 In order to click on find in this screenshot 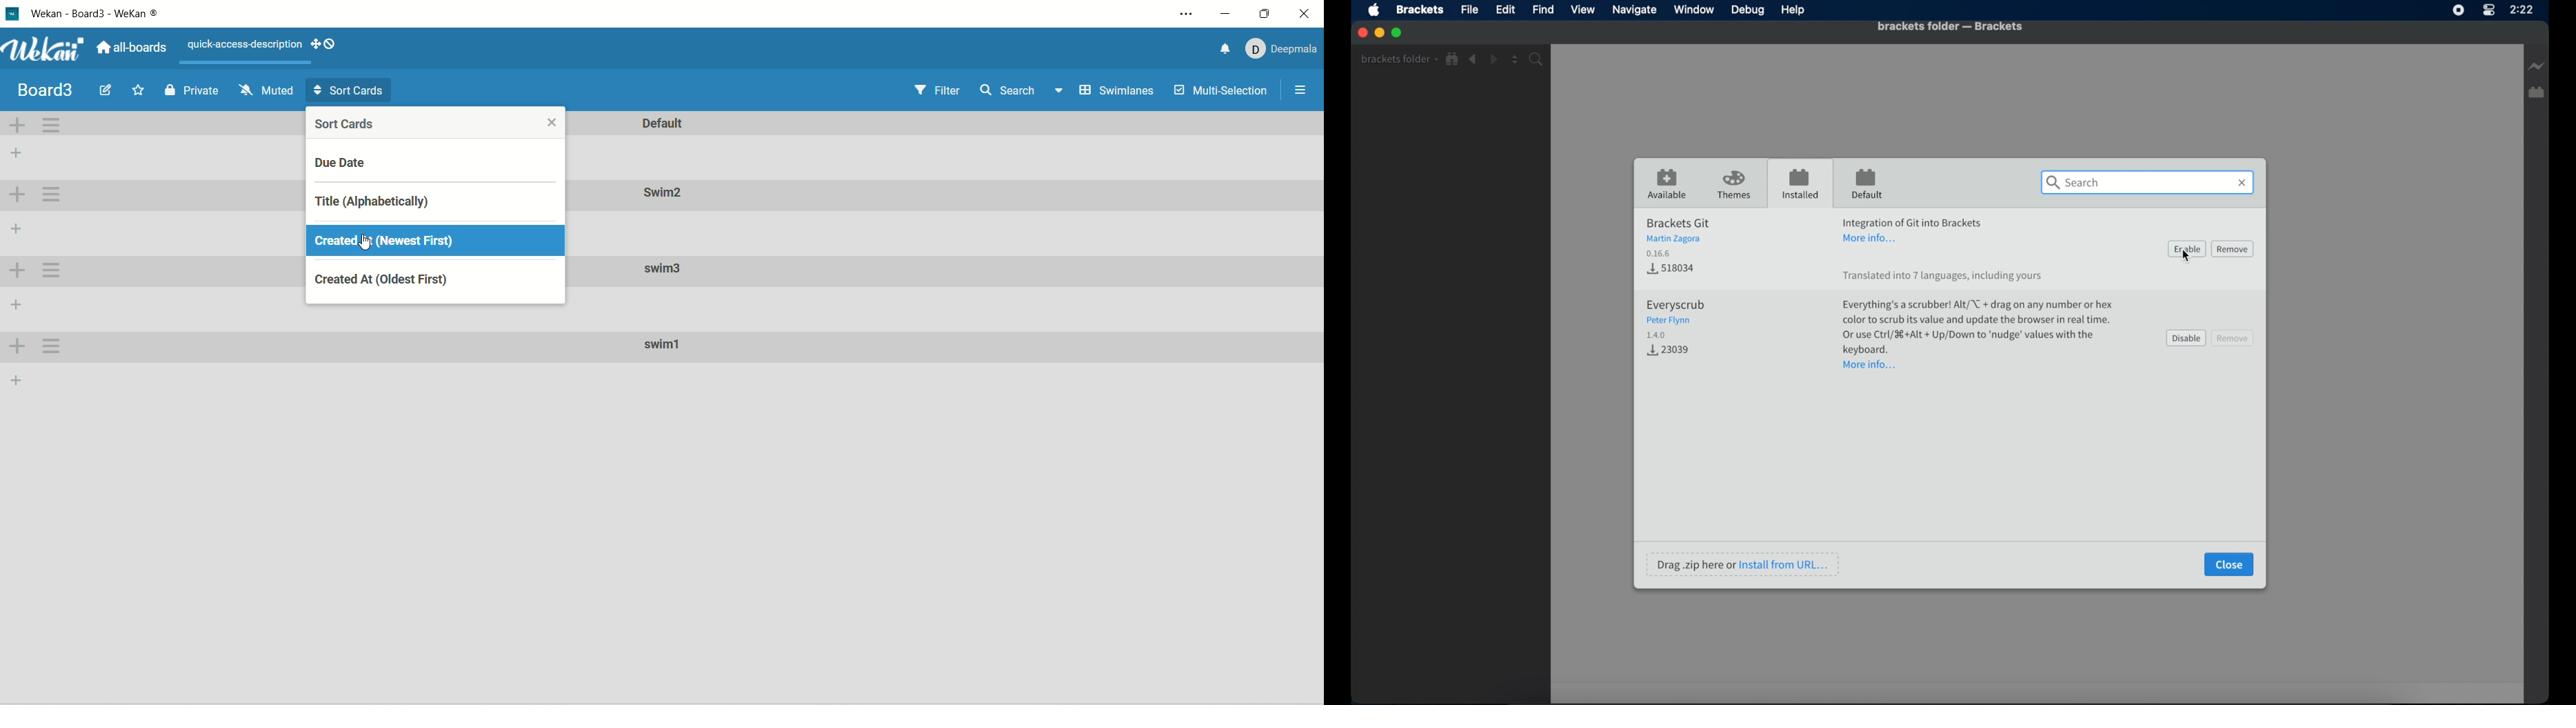, I will do `click(1544, 9)`.